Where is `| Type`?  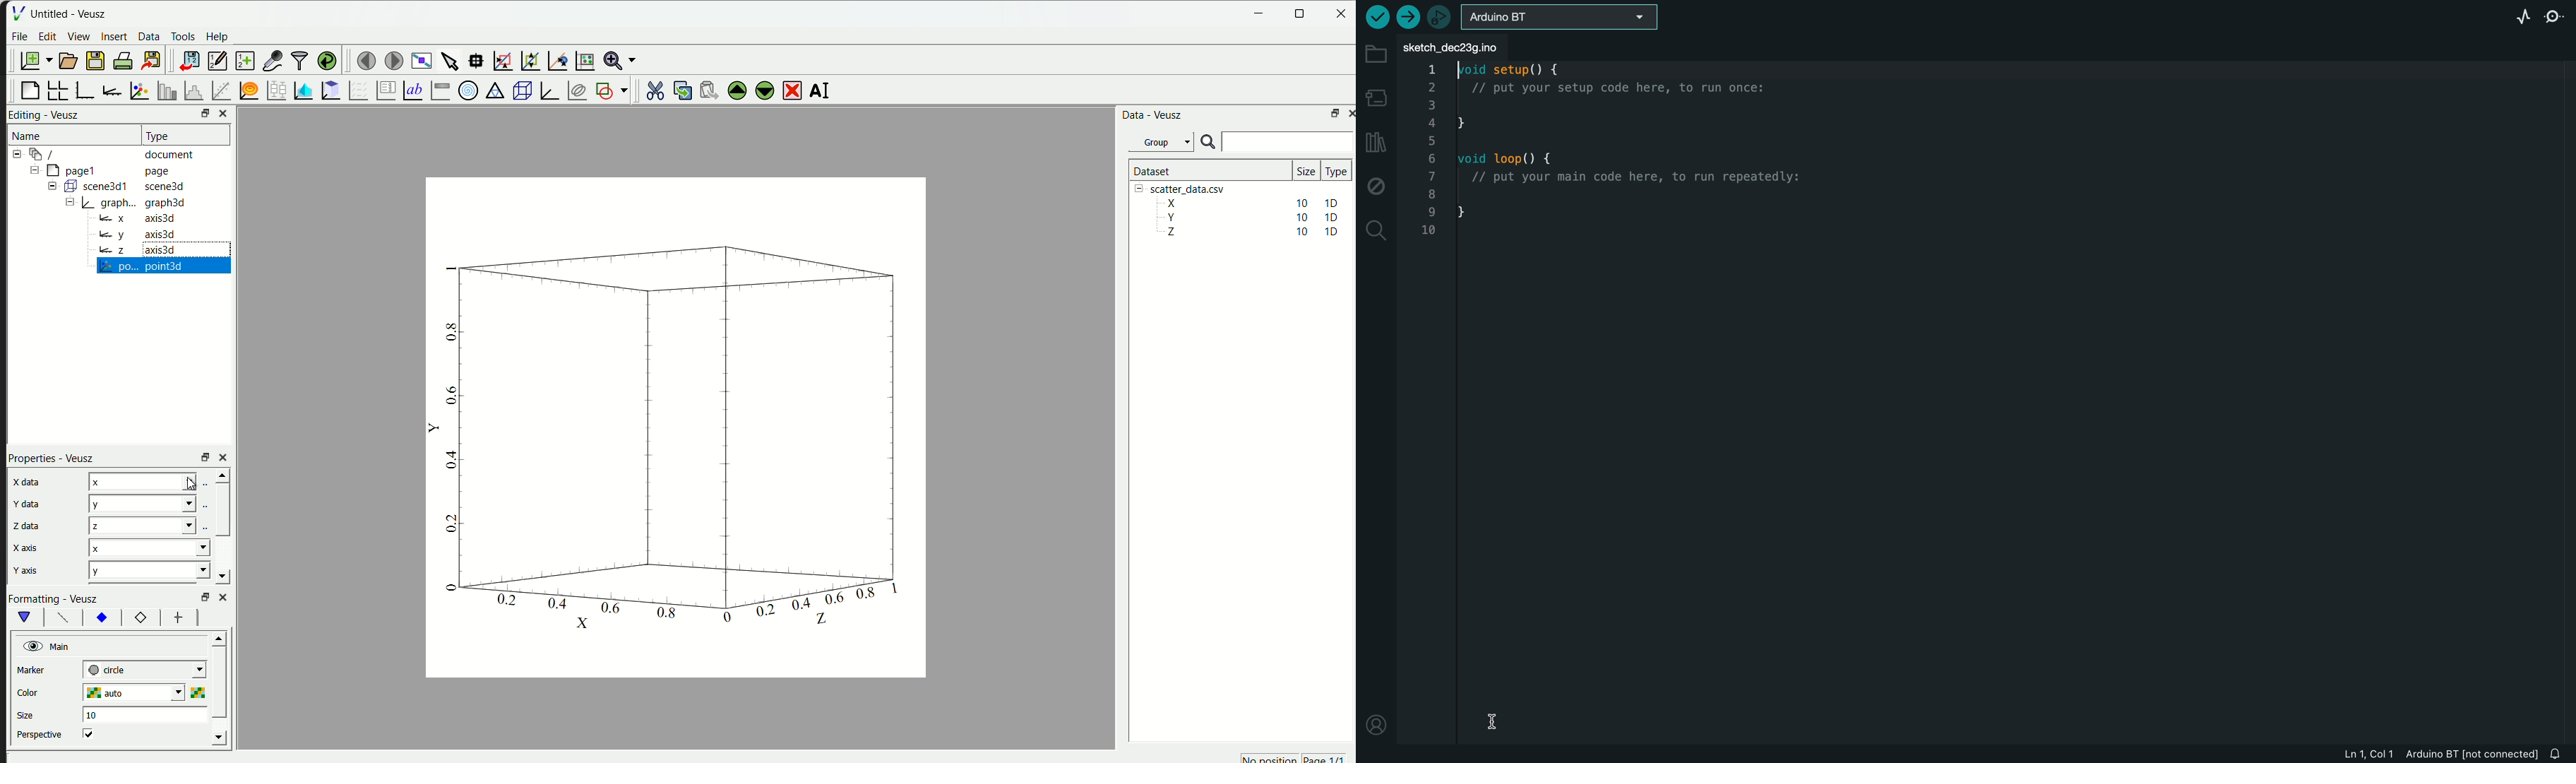 | Type is located at coordinates (1334, 171).